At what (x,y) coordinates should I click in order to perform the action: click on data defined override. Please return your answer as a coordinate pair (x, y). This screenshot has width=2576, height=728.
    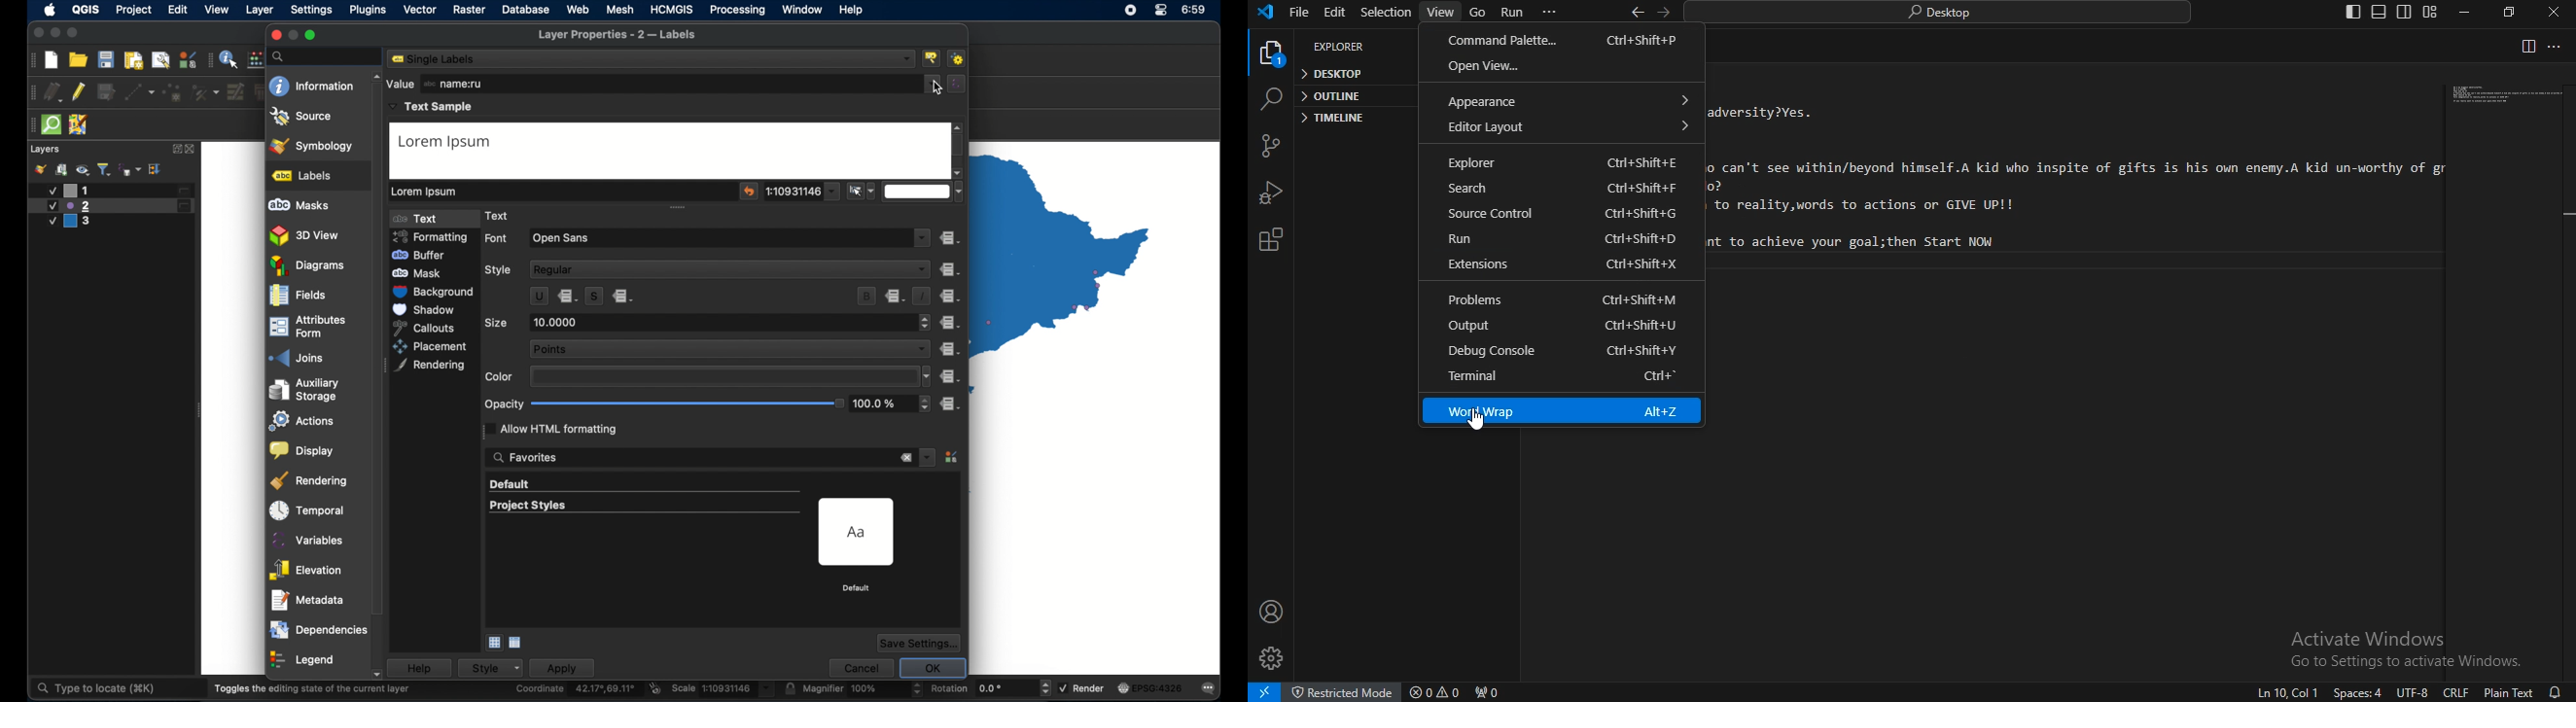
    Looking at the image, I should click on (949, 349).